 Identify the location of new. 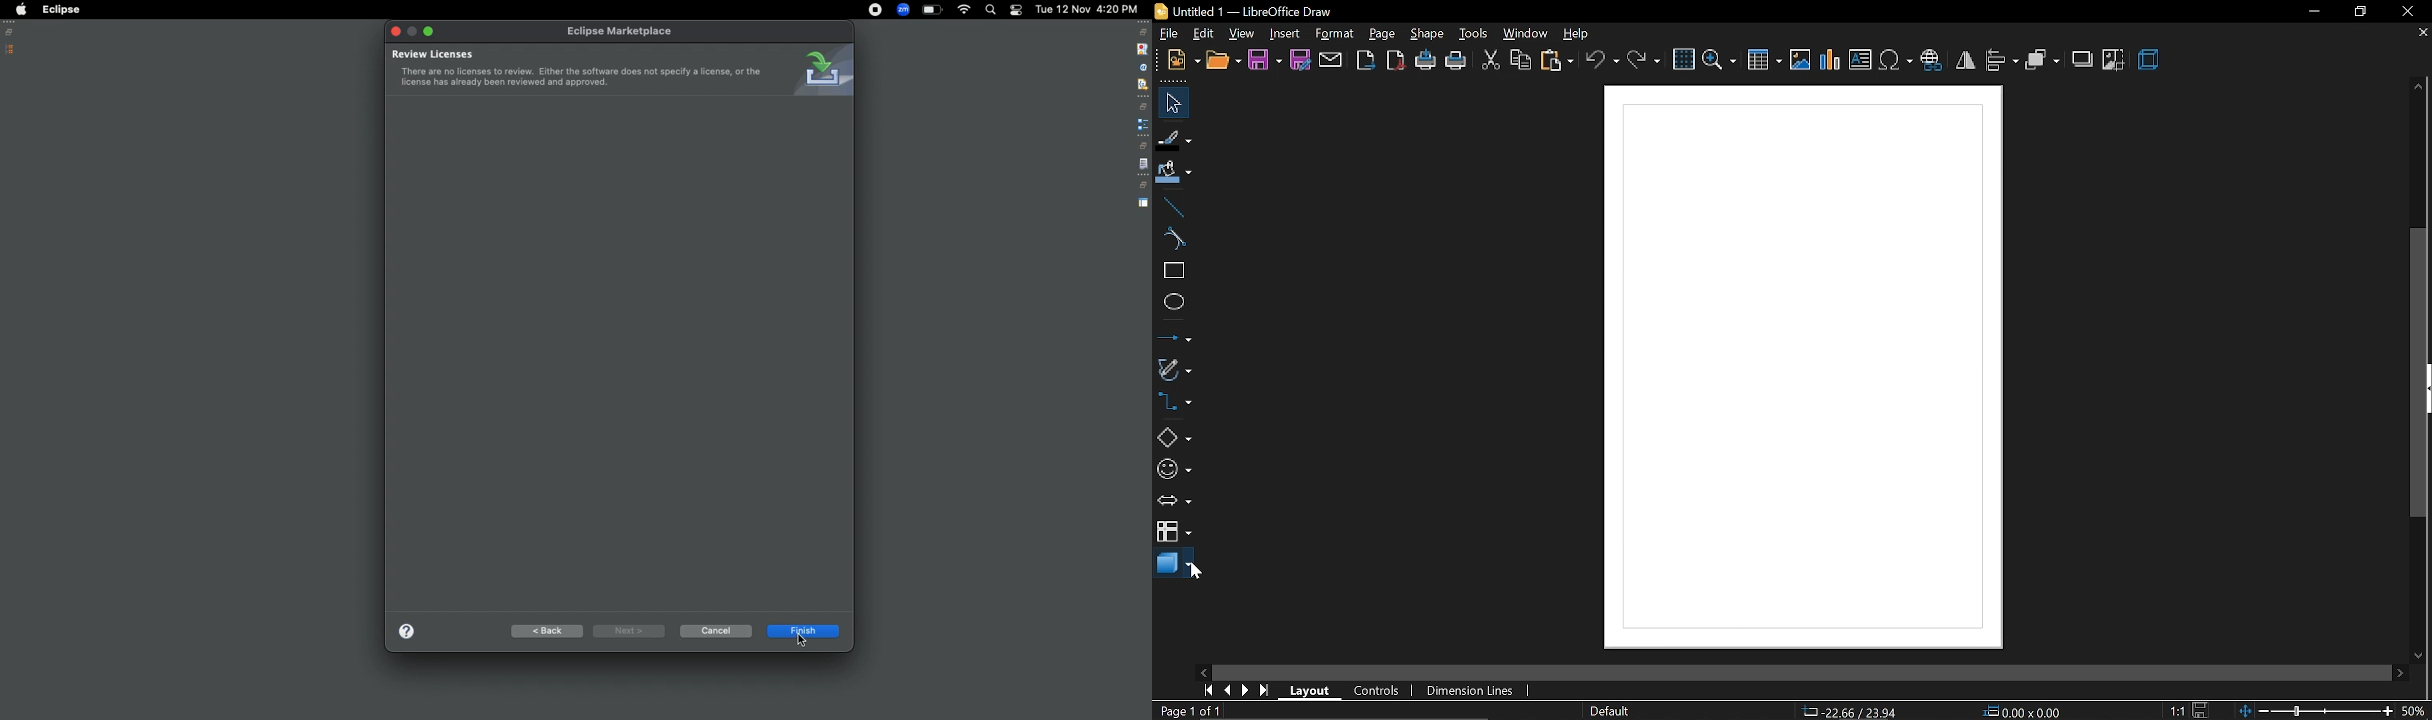
(1182, 60).